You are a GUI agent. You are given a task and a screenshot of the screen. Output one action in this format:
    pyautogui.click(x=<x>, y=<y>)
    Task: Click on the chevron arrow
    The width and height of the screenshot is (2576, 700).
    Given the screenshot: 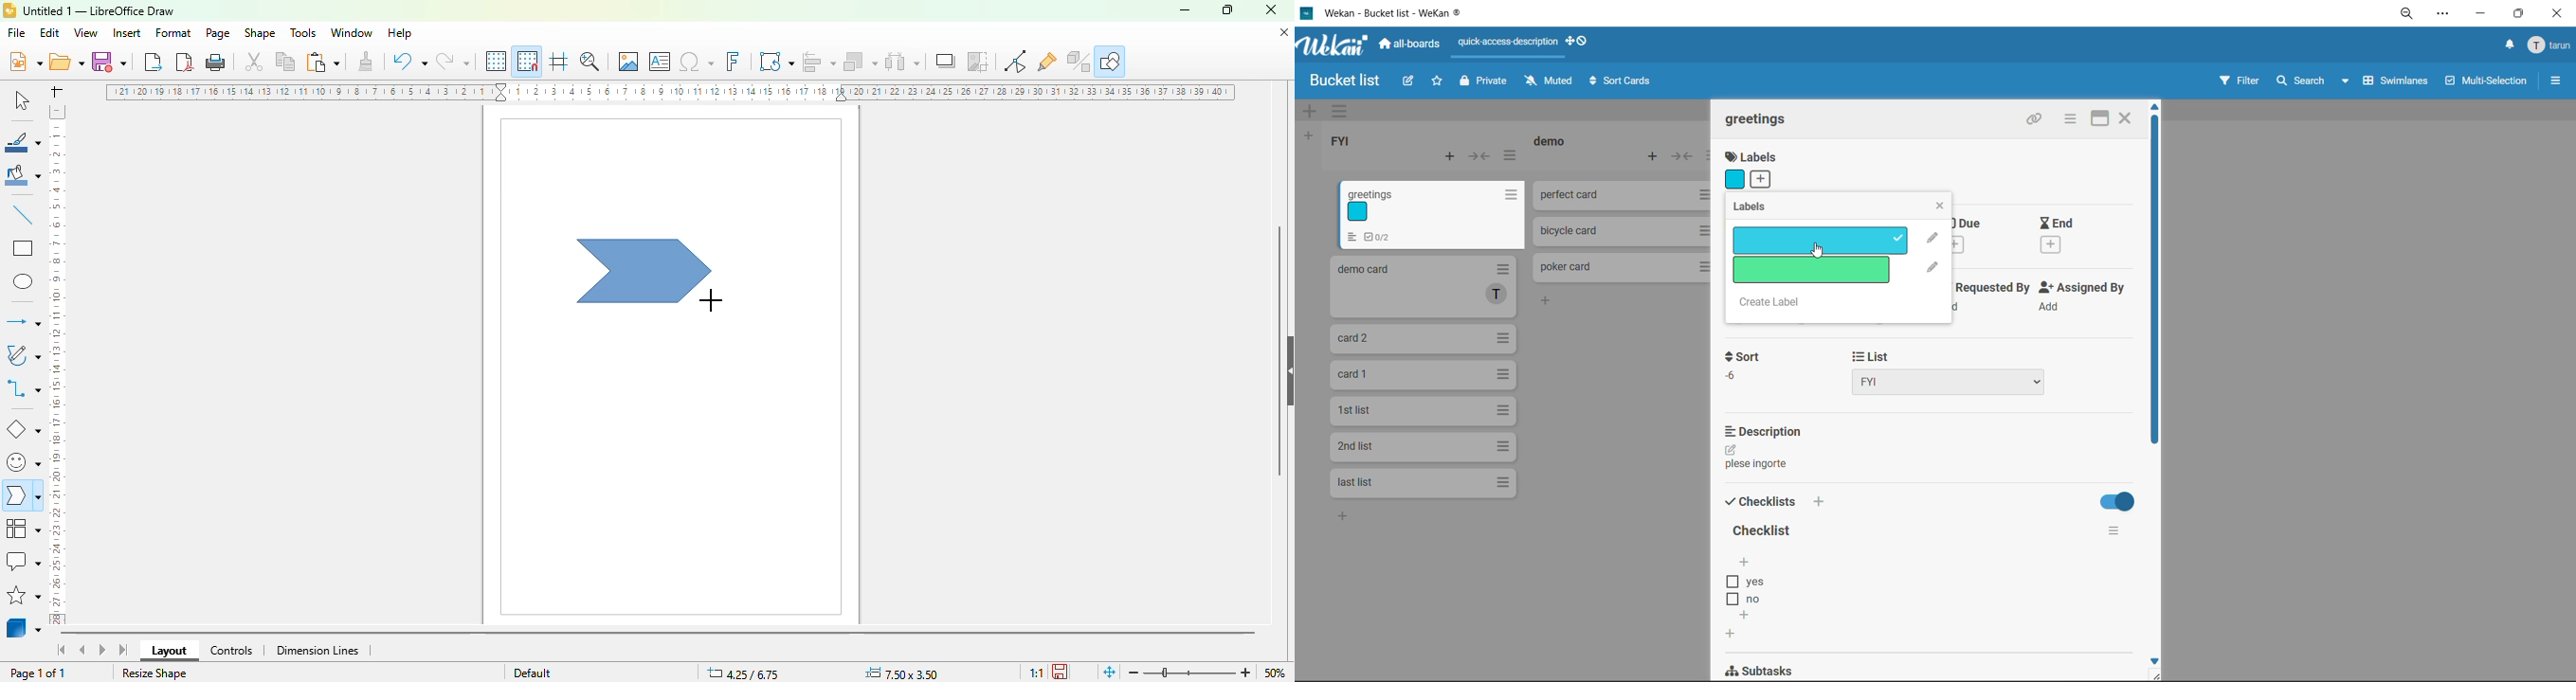 What is the action you would take?
    pyautogui.click(x=644, y=272)
    